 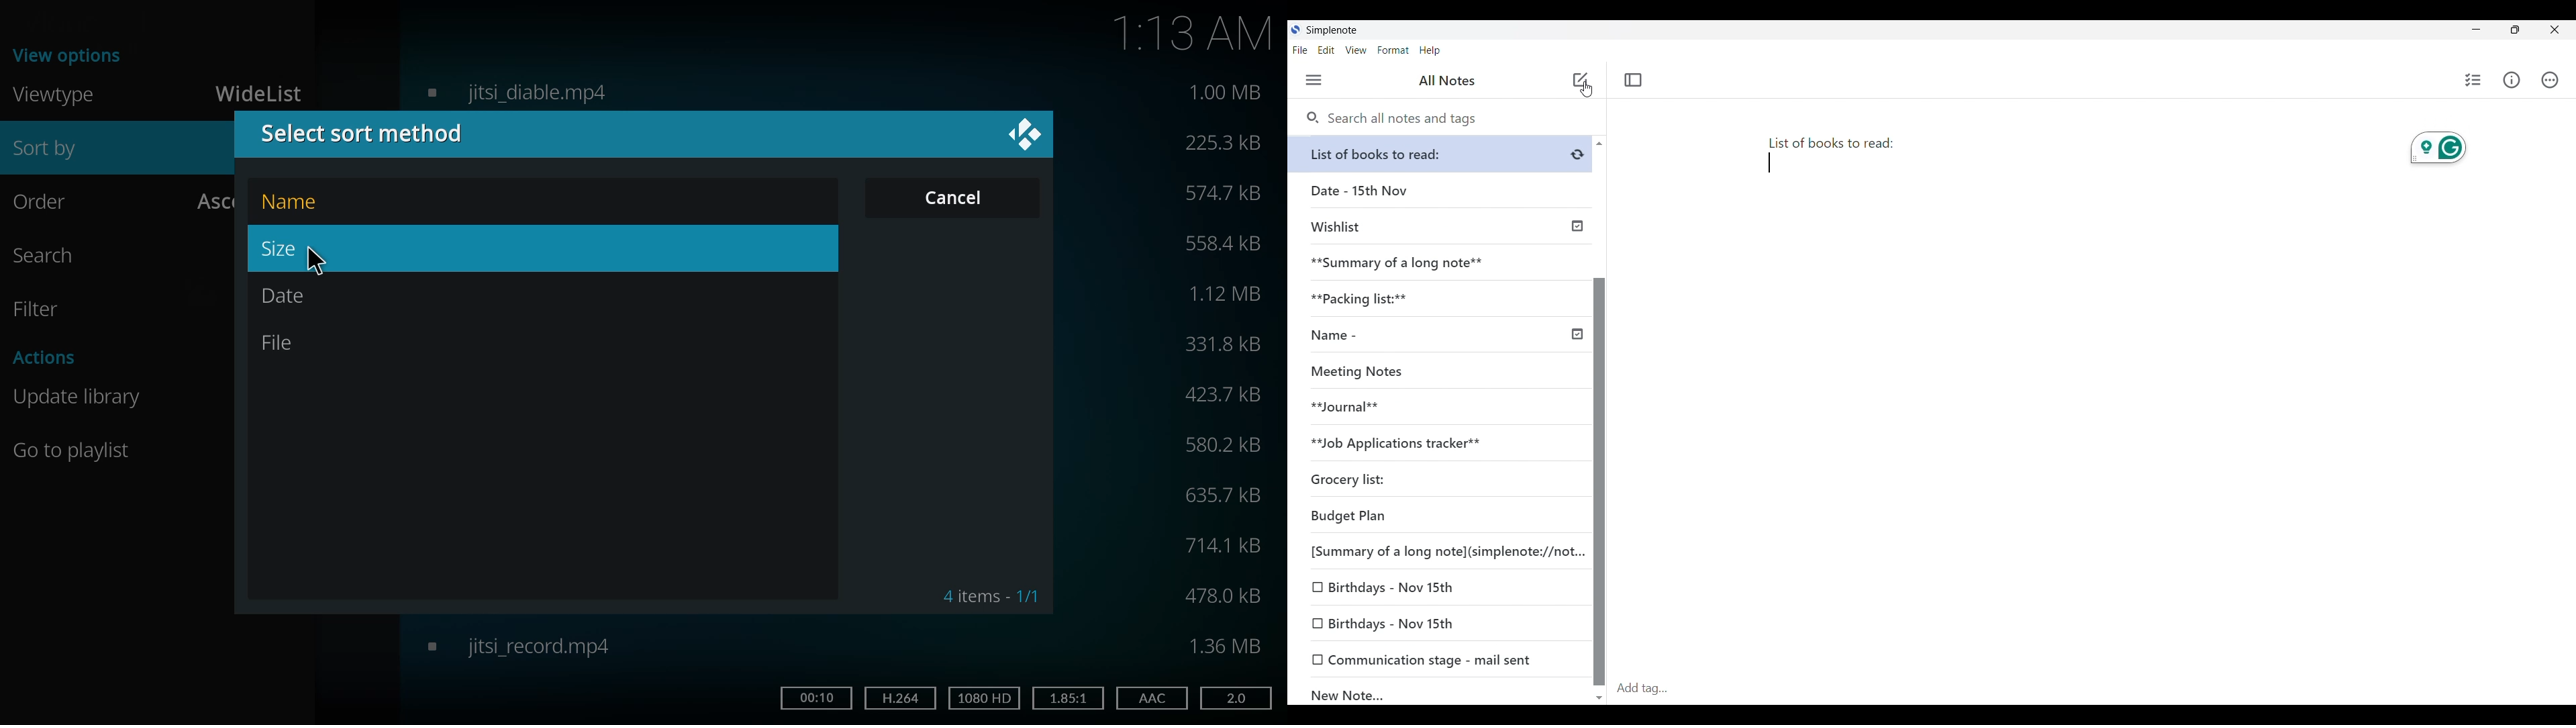 I want to click on Go to playlist, so click(x=73, y=454).